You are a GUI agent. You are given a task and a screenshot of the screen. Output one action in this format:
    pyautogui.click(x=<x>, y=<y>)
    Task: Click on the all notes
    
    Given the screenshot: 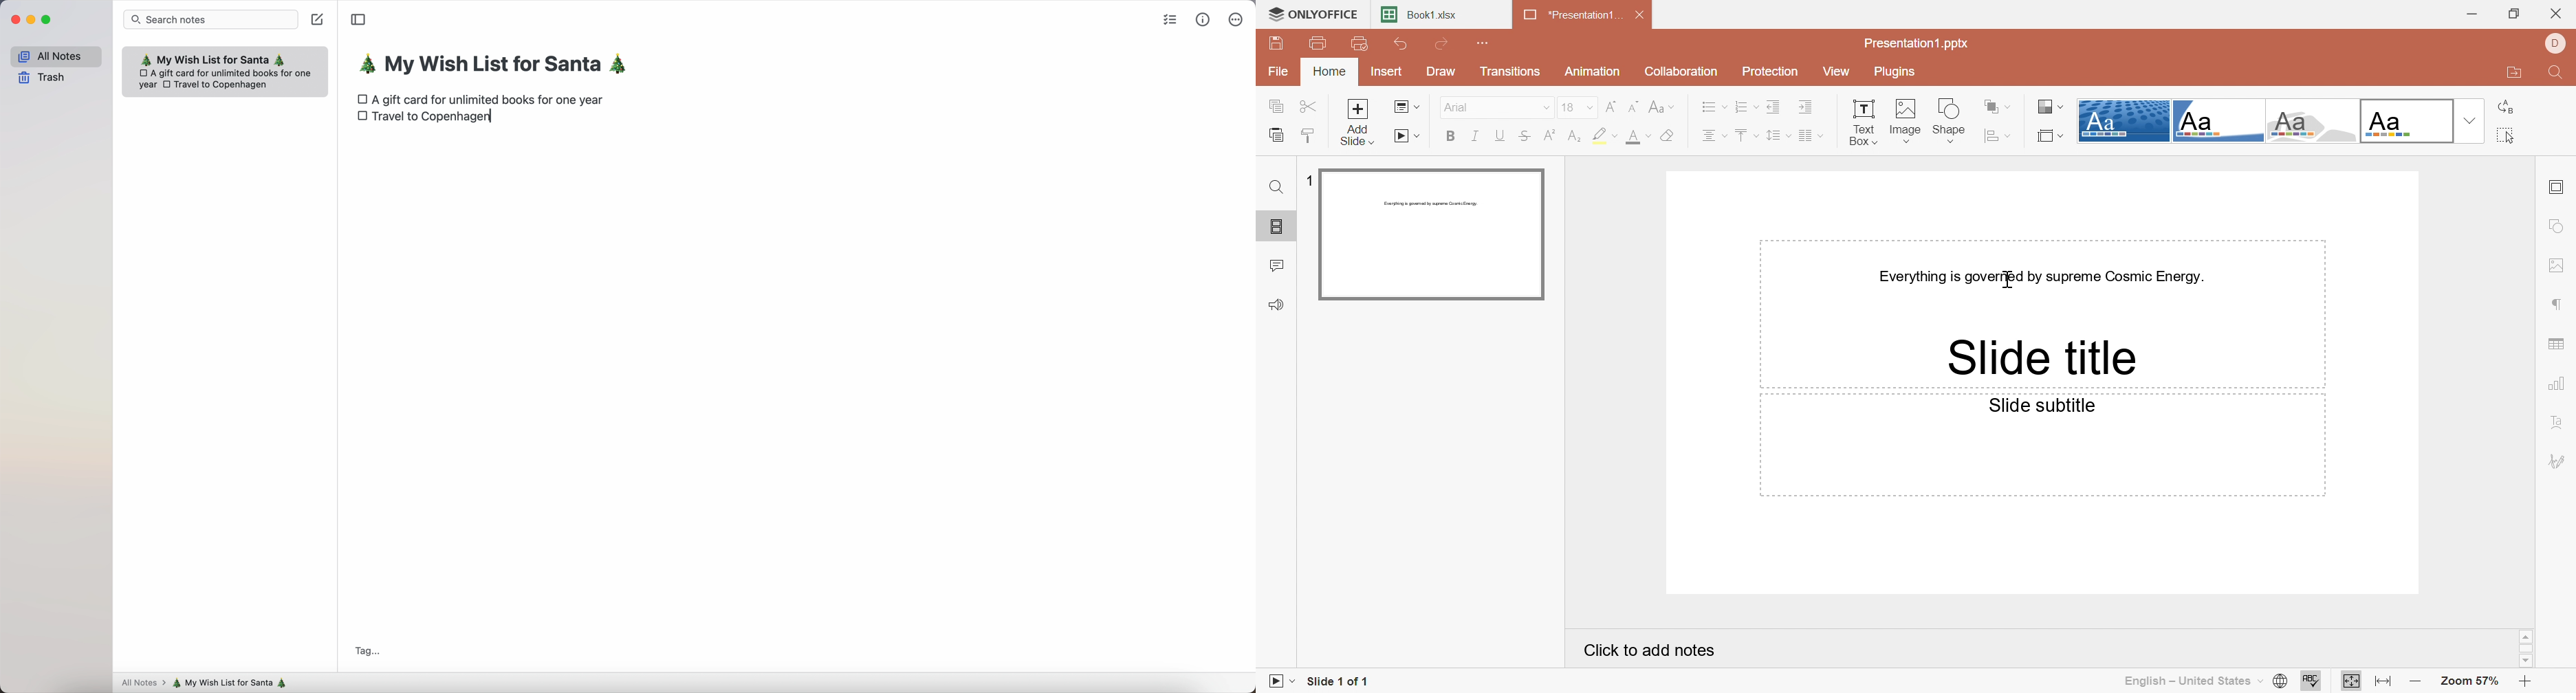 What is the action you would take?
    pyautogui.click(x=55, y=55)
    